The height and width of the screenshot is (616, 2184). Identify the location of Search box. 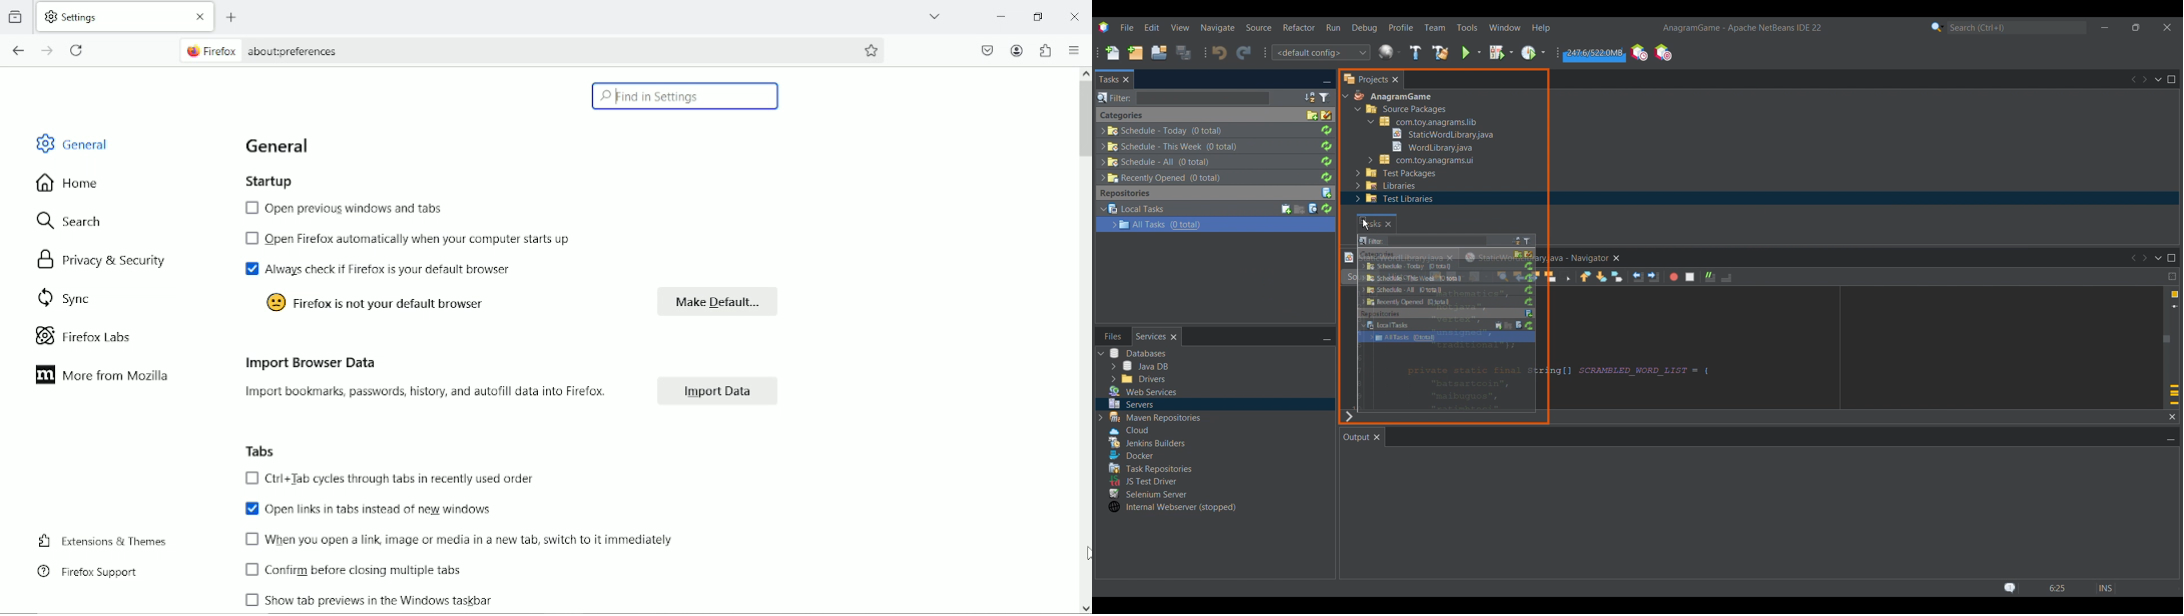
(1203, 98).